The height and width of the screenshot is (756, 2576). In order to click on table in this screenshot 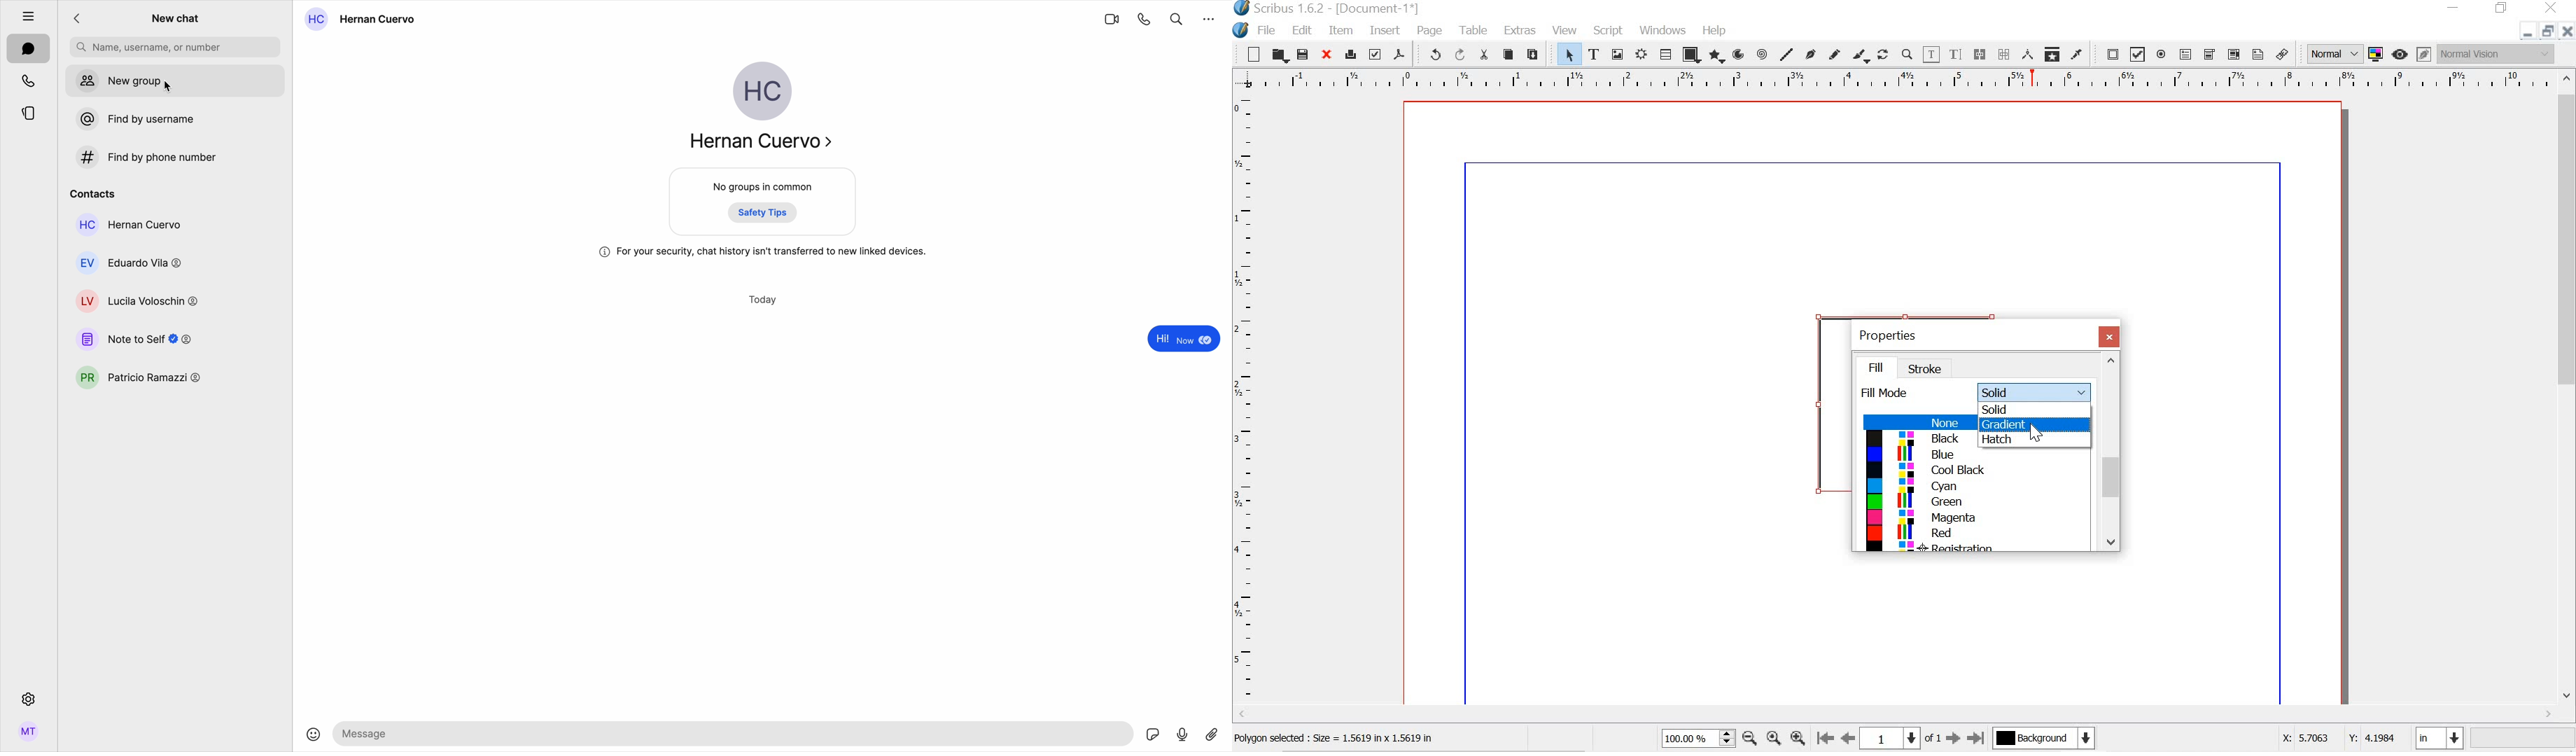, I will do `click(1665, 54)`.